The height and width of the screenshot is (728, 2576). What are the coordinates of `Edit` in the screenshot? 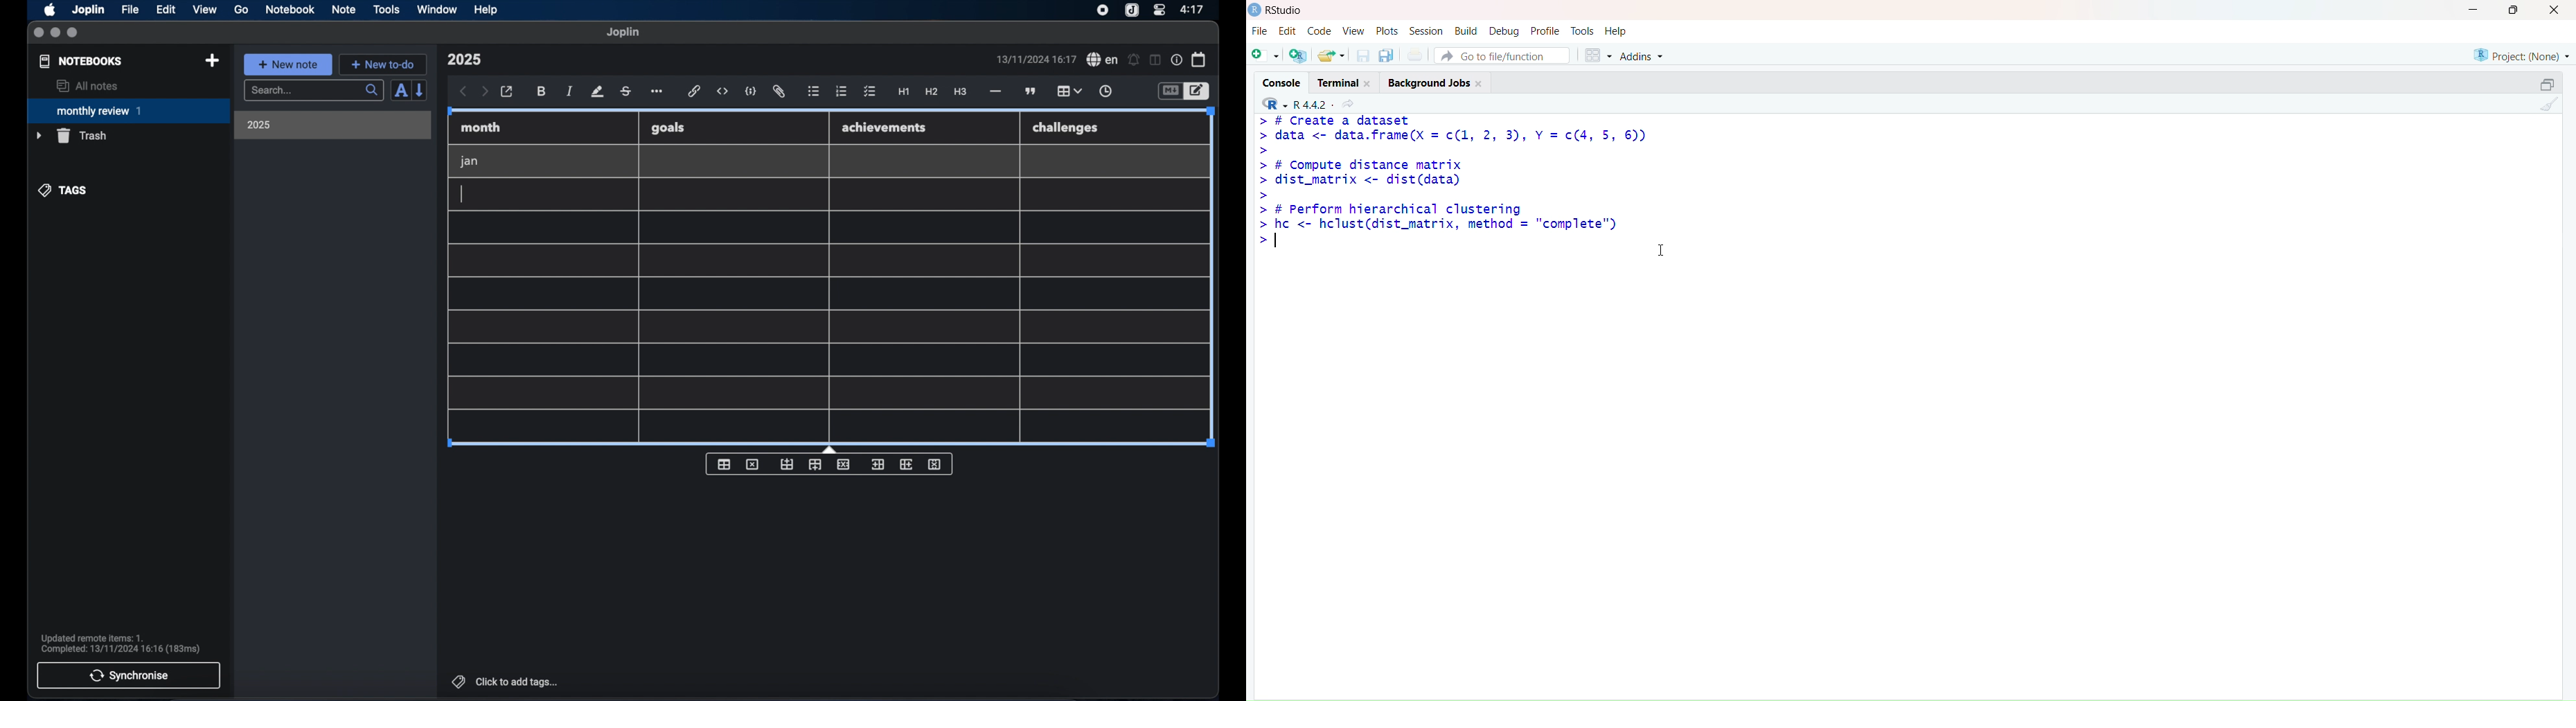 It's located at (1290, 30).